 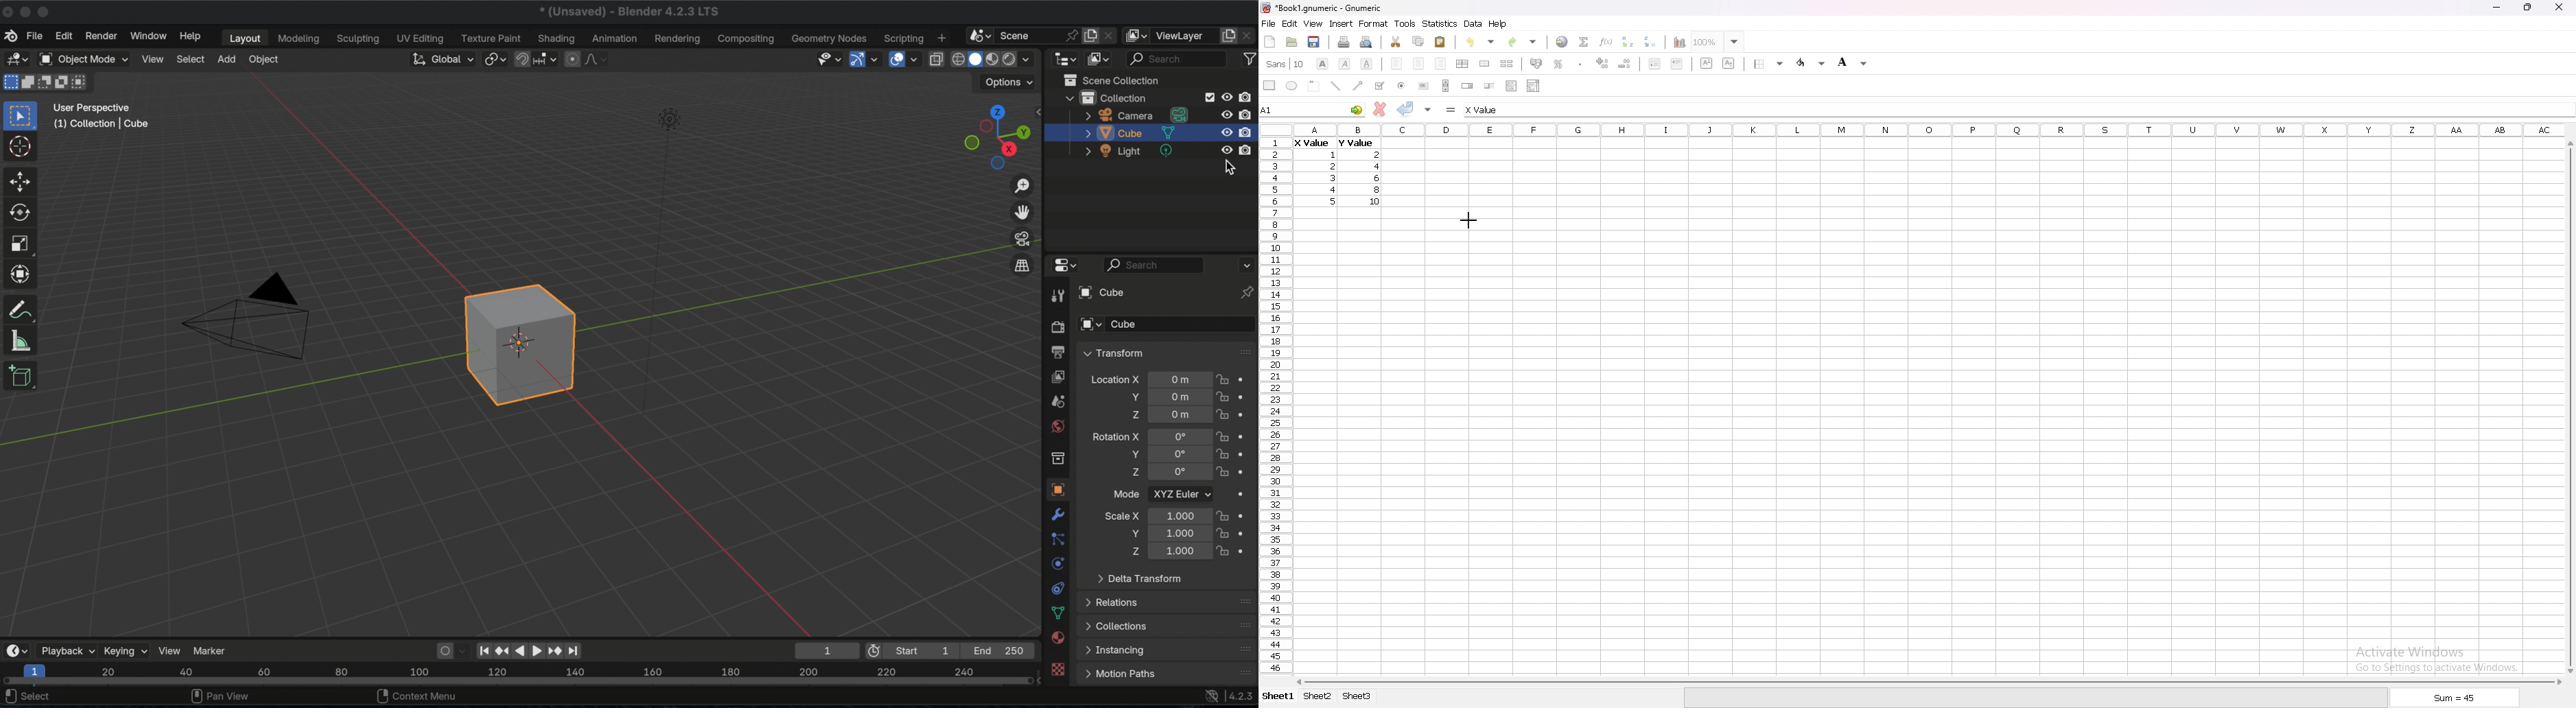 What do you see at coordinates (1468, 86) in the screenshot?
I see `spin button` at bounding box center [1468, 86].